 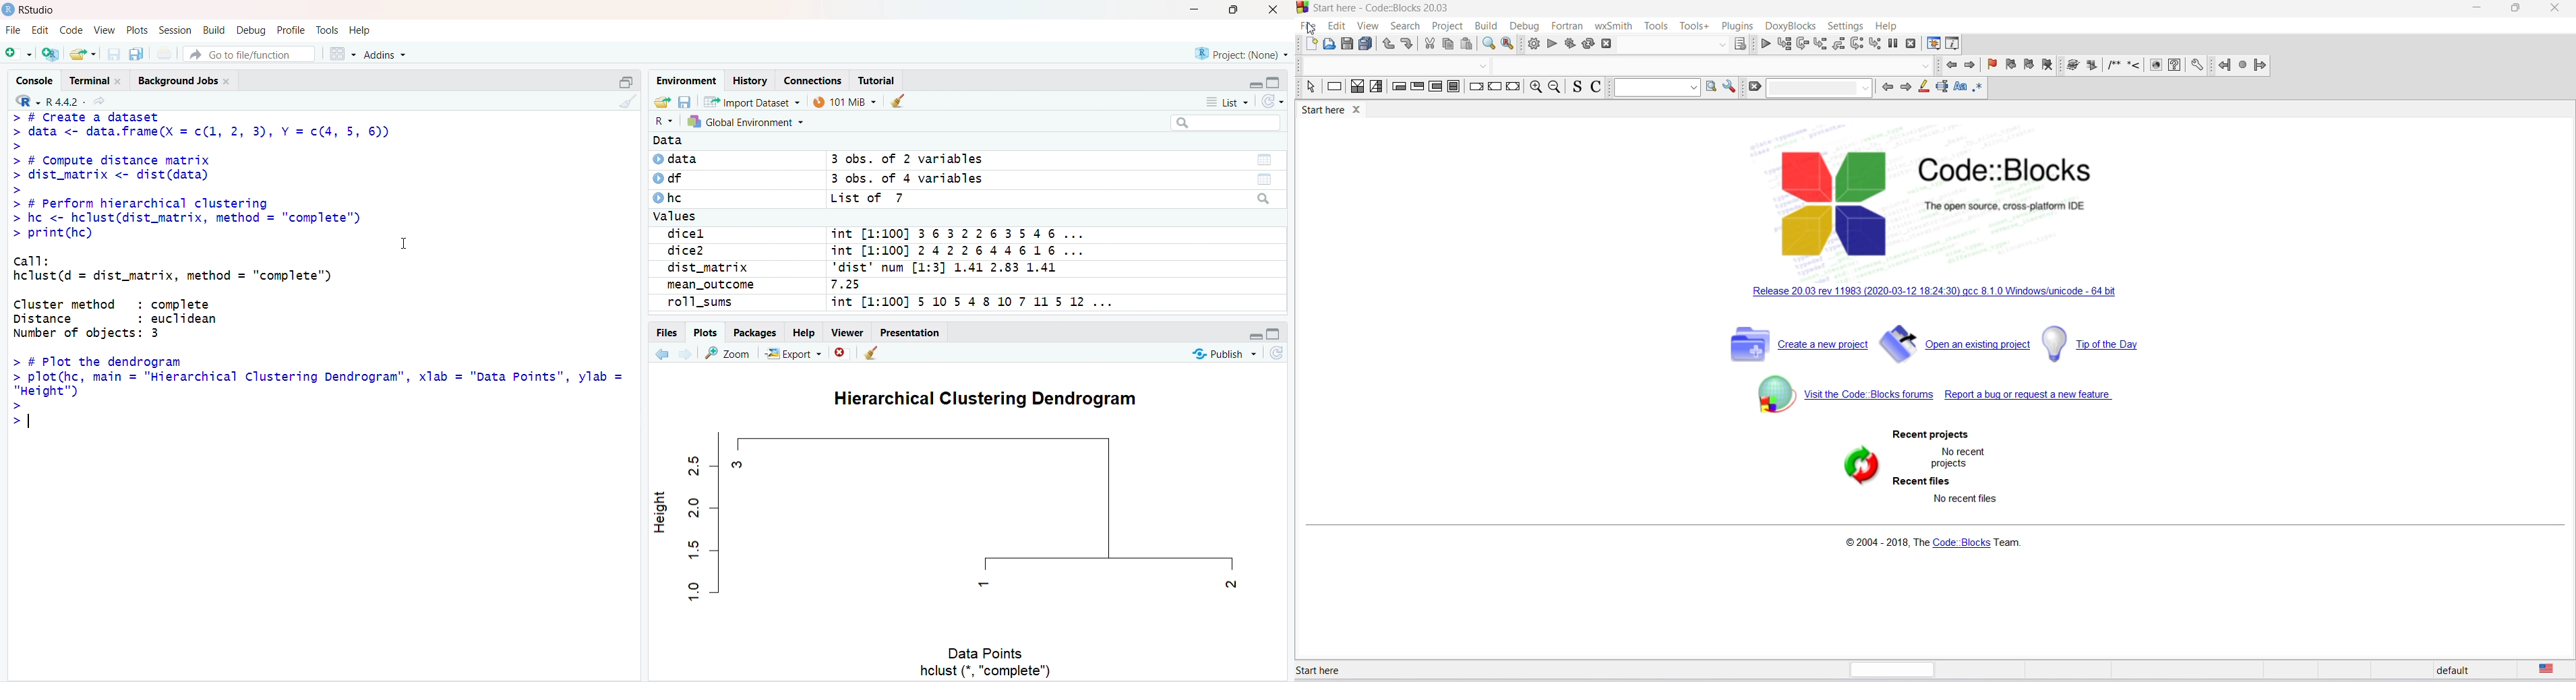 I want to click on exit condition loop, so click(x=1418, y=89).